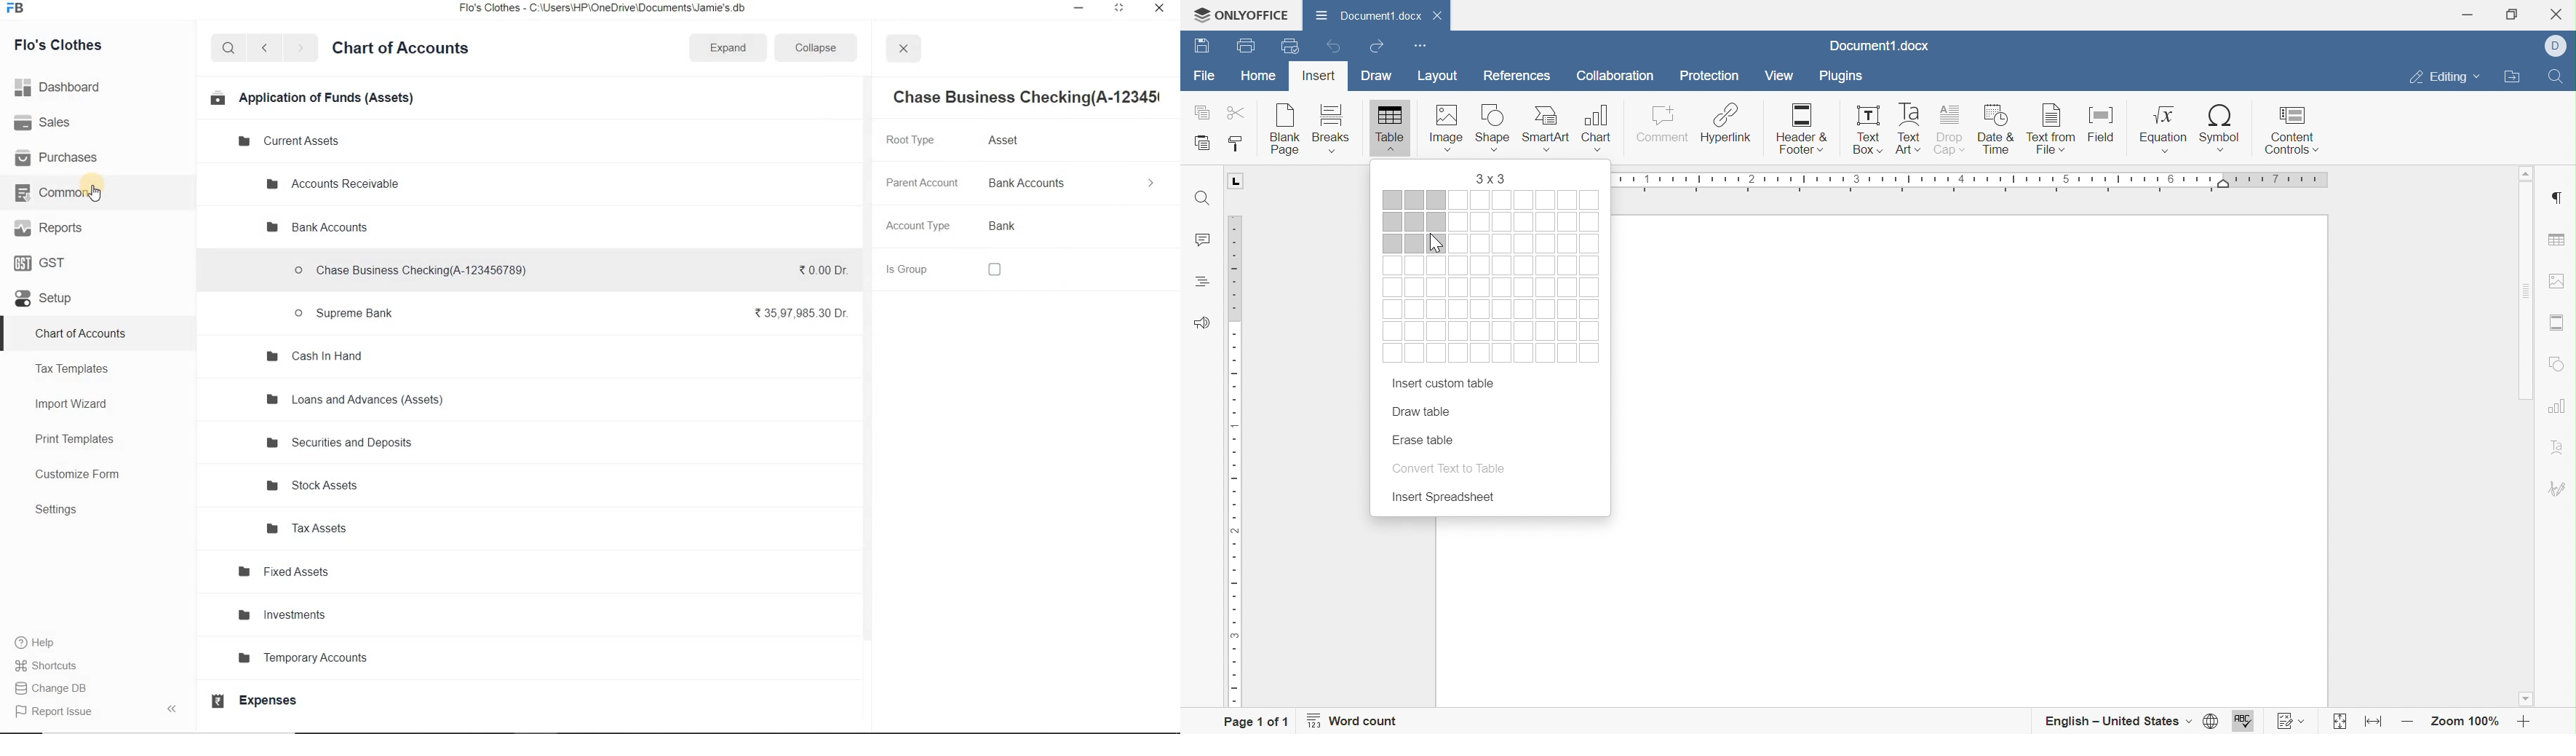  I want to click on Signature settings, so click(2561, 489).